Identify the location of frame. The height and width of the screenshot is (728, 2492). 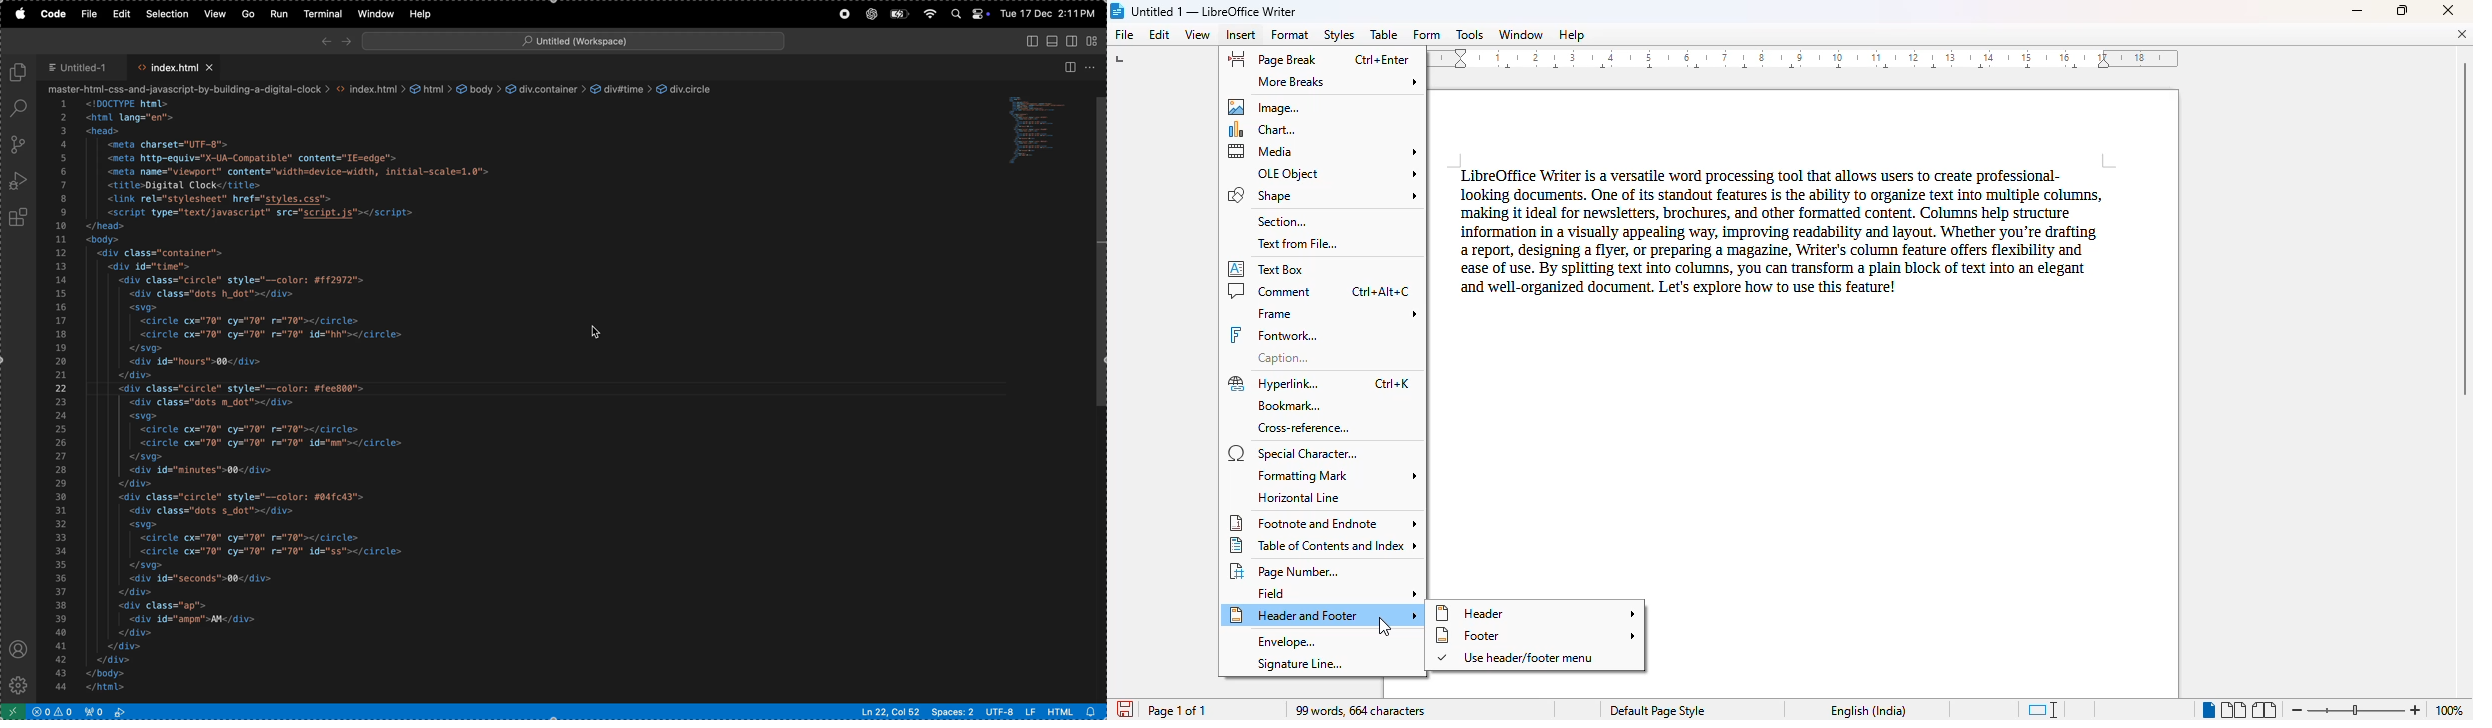
(1336, 314).